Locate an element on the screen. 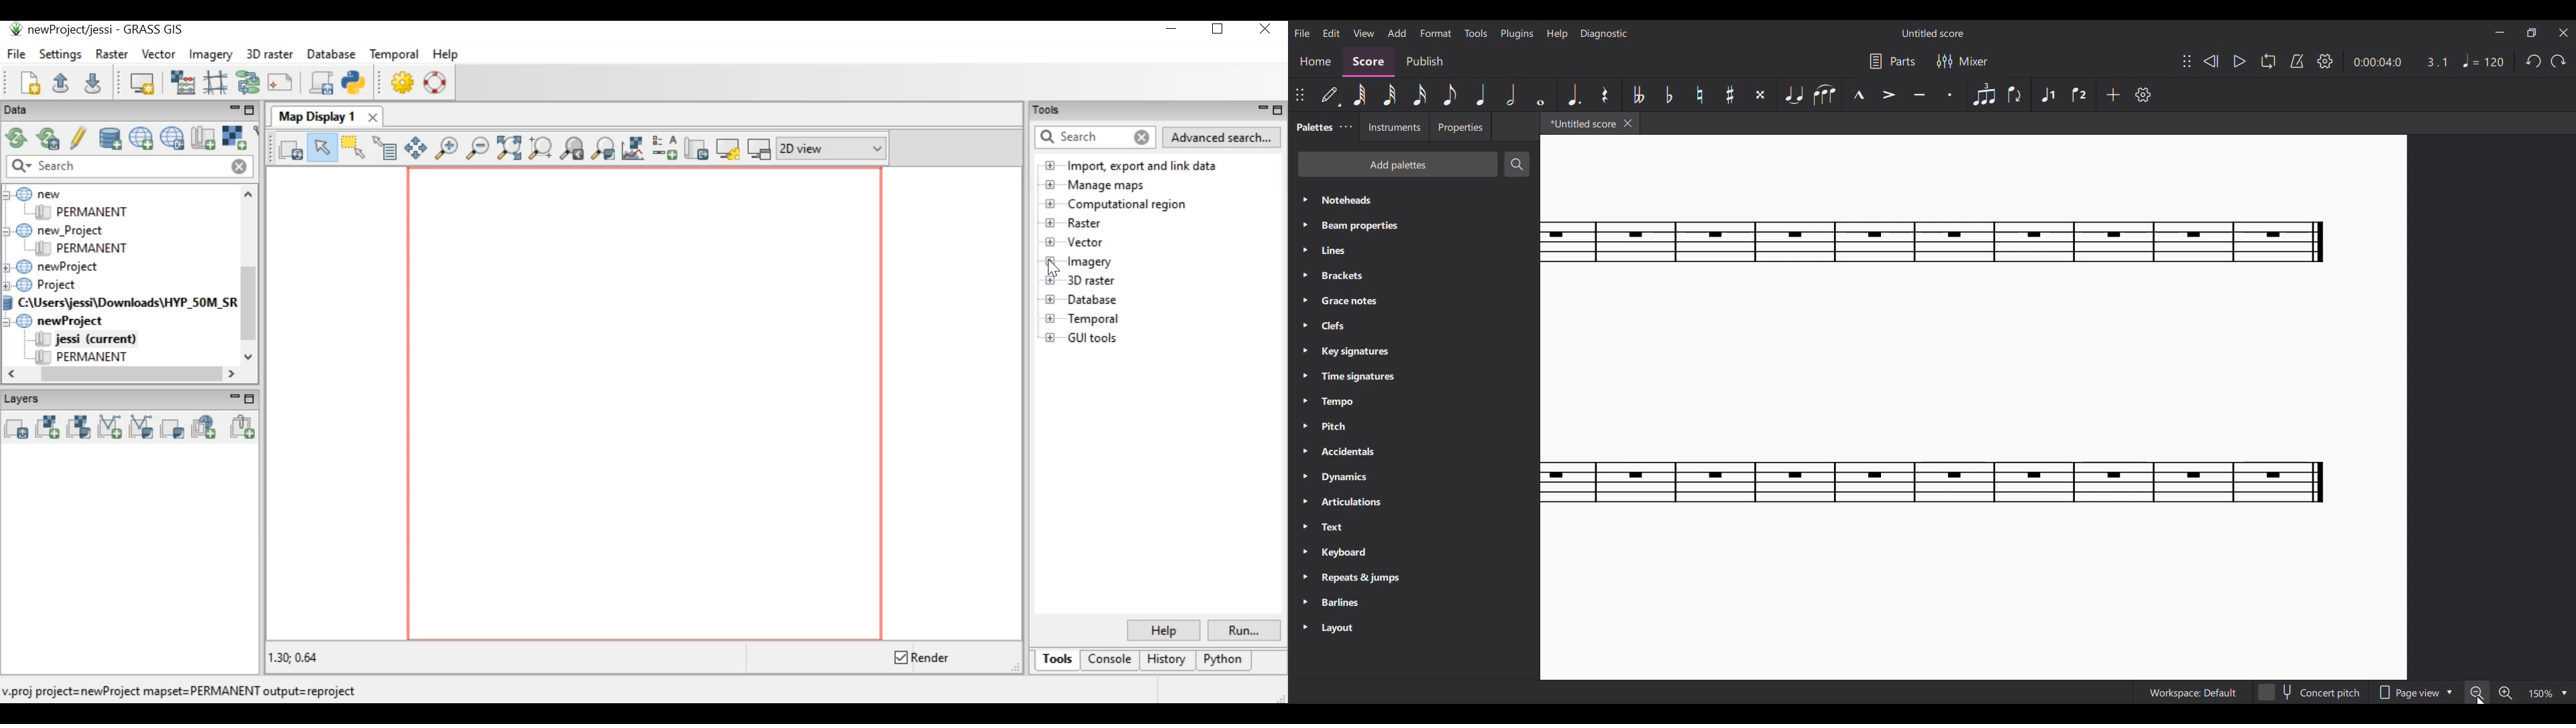  Articulations is located at coordinates (1413, 502).